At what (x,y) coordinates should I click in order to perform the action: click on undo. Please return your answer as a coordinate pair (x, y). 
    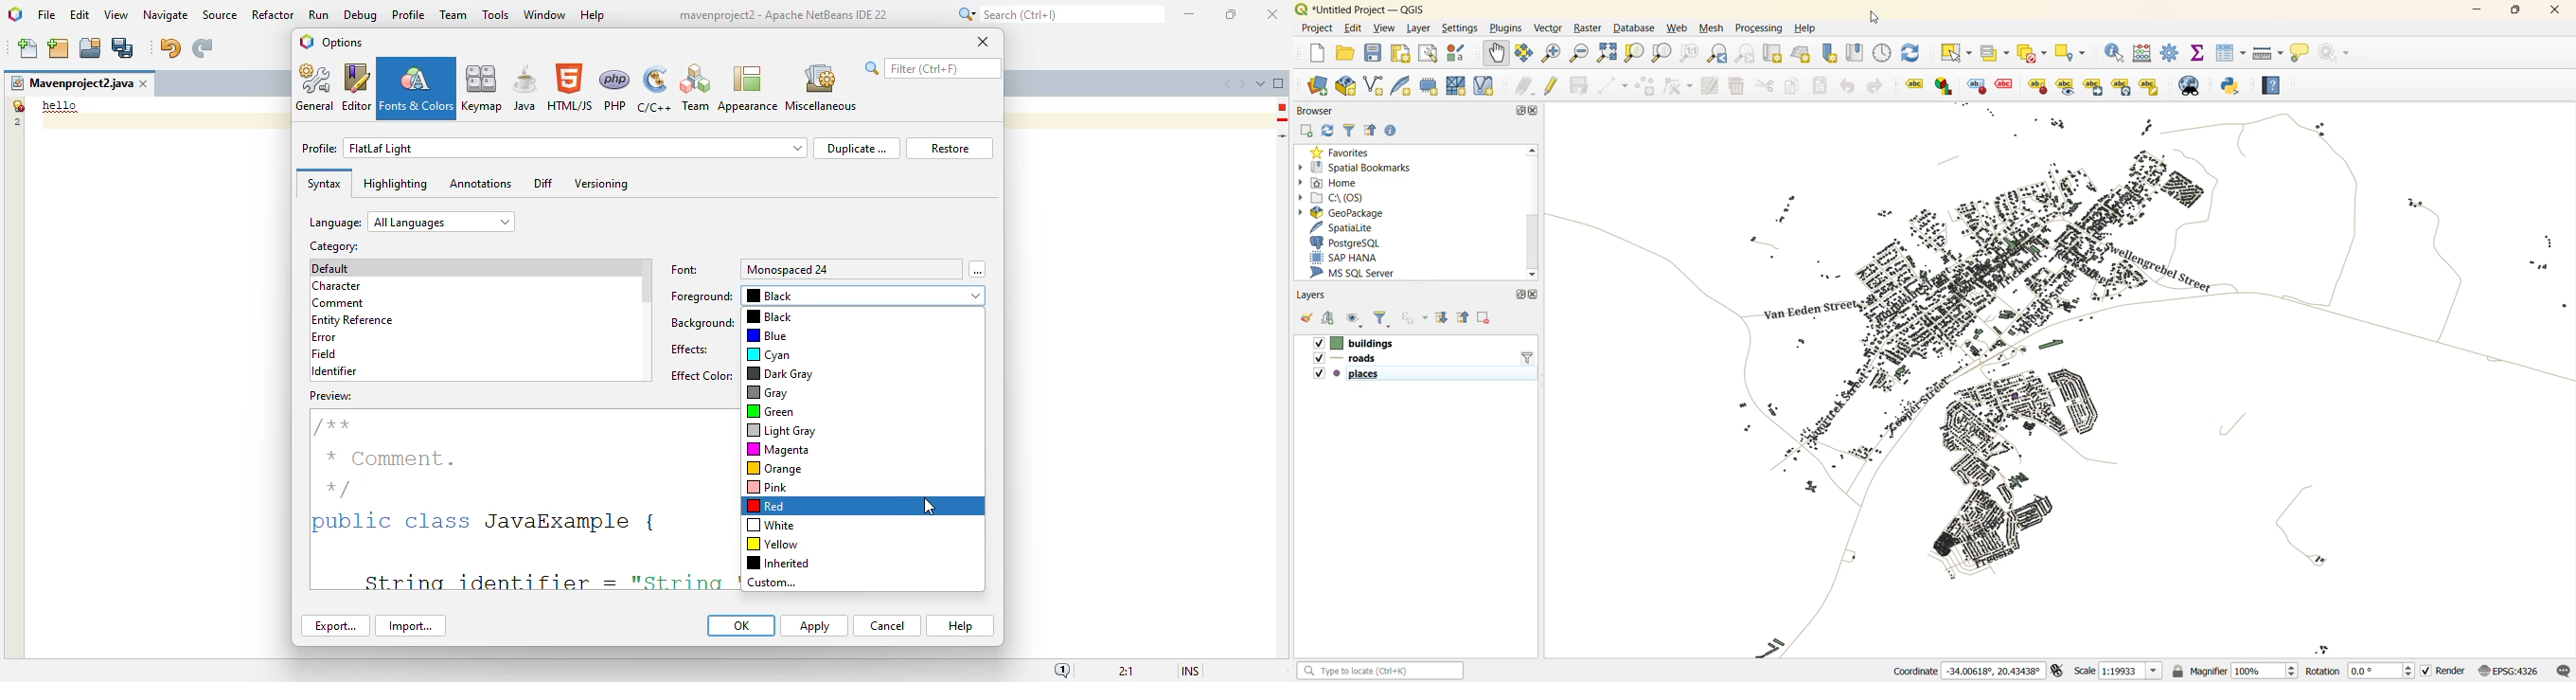
    Looking at the image, I should click on (1850, 88).